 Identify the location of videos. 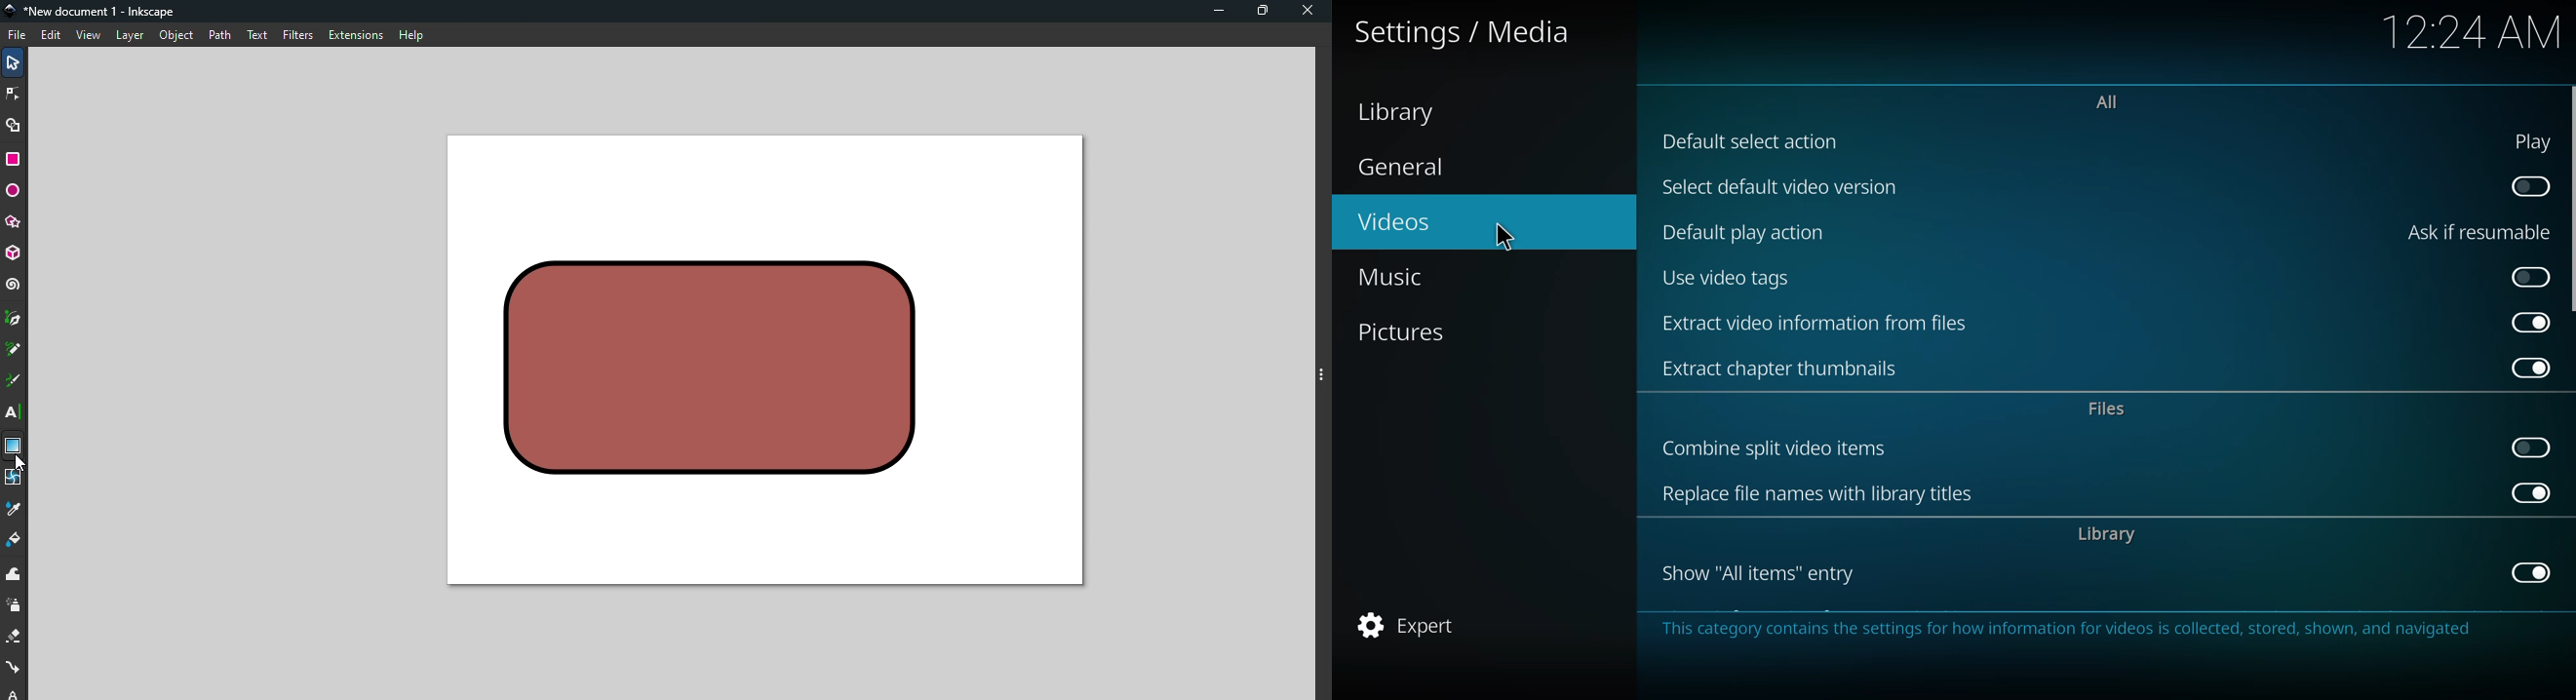
(1395, 222).